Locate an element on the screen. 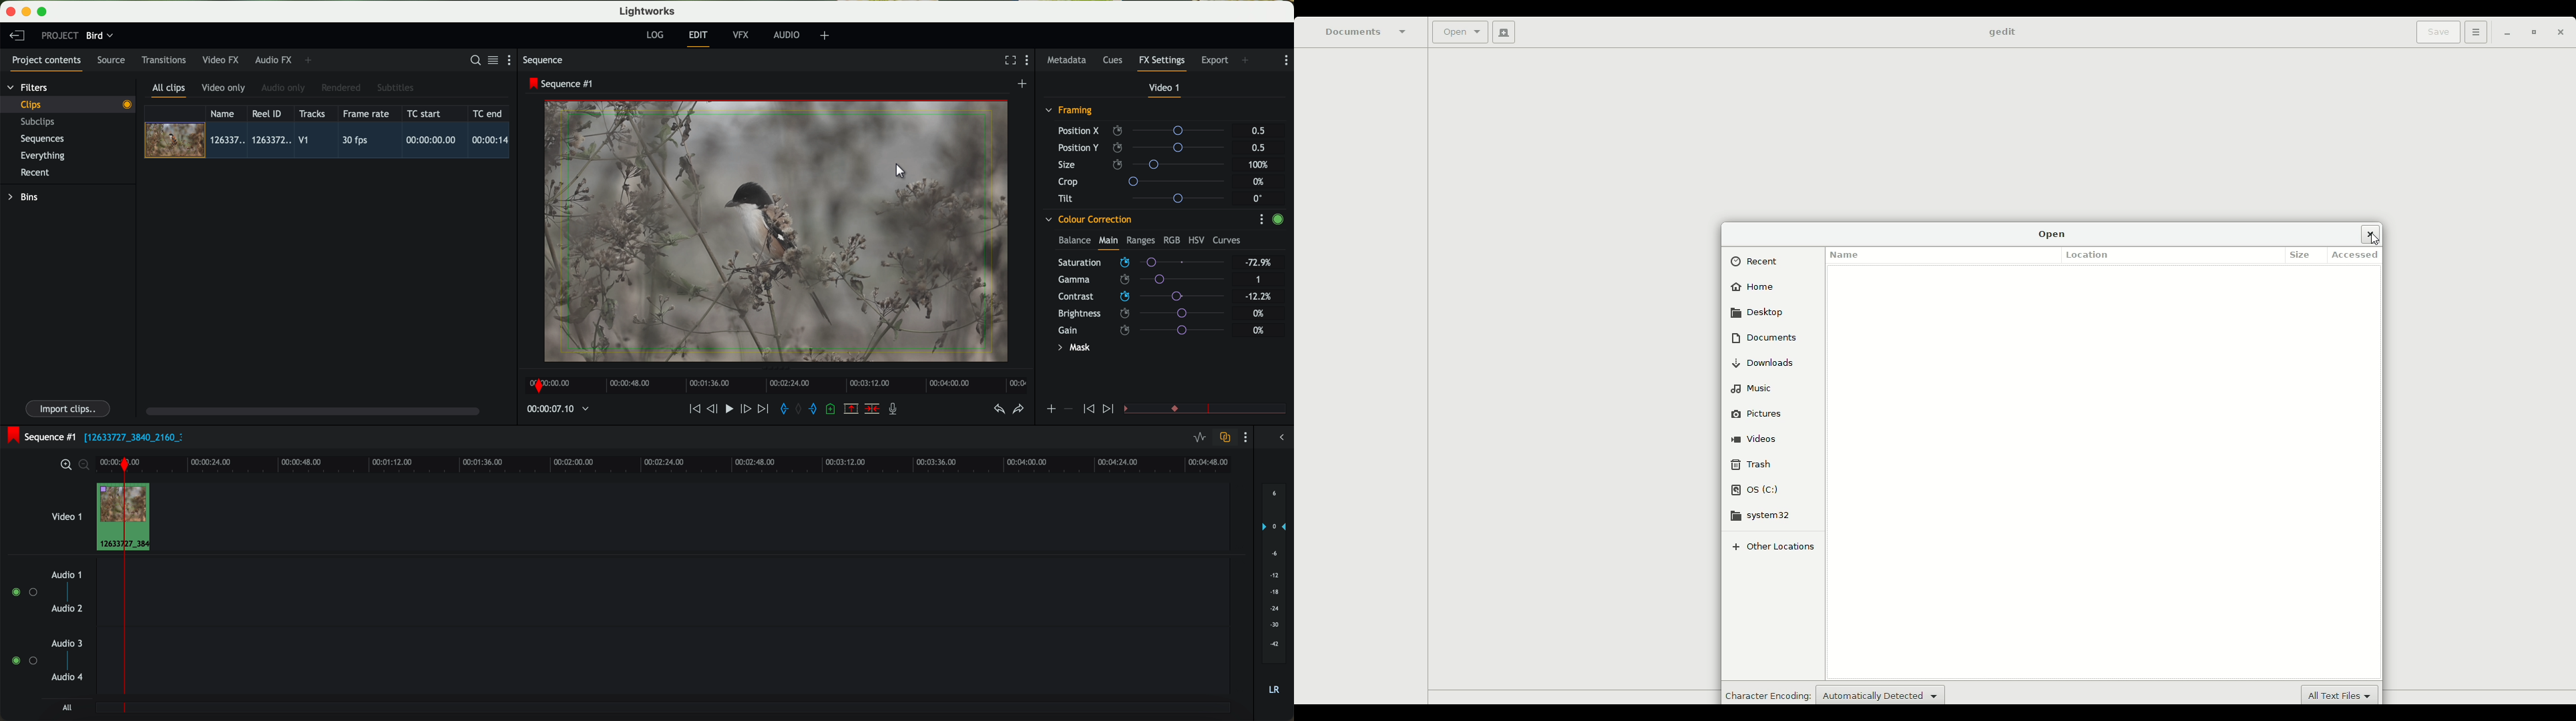 Image resolution: width=2576 pixels, height=728 pixels. add panel is located at coordinates (1248, 61).